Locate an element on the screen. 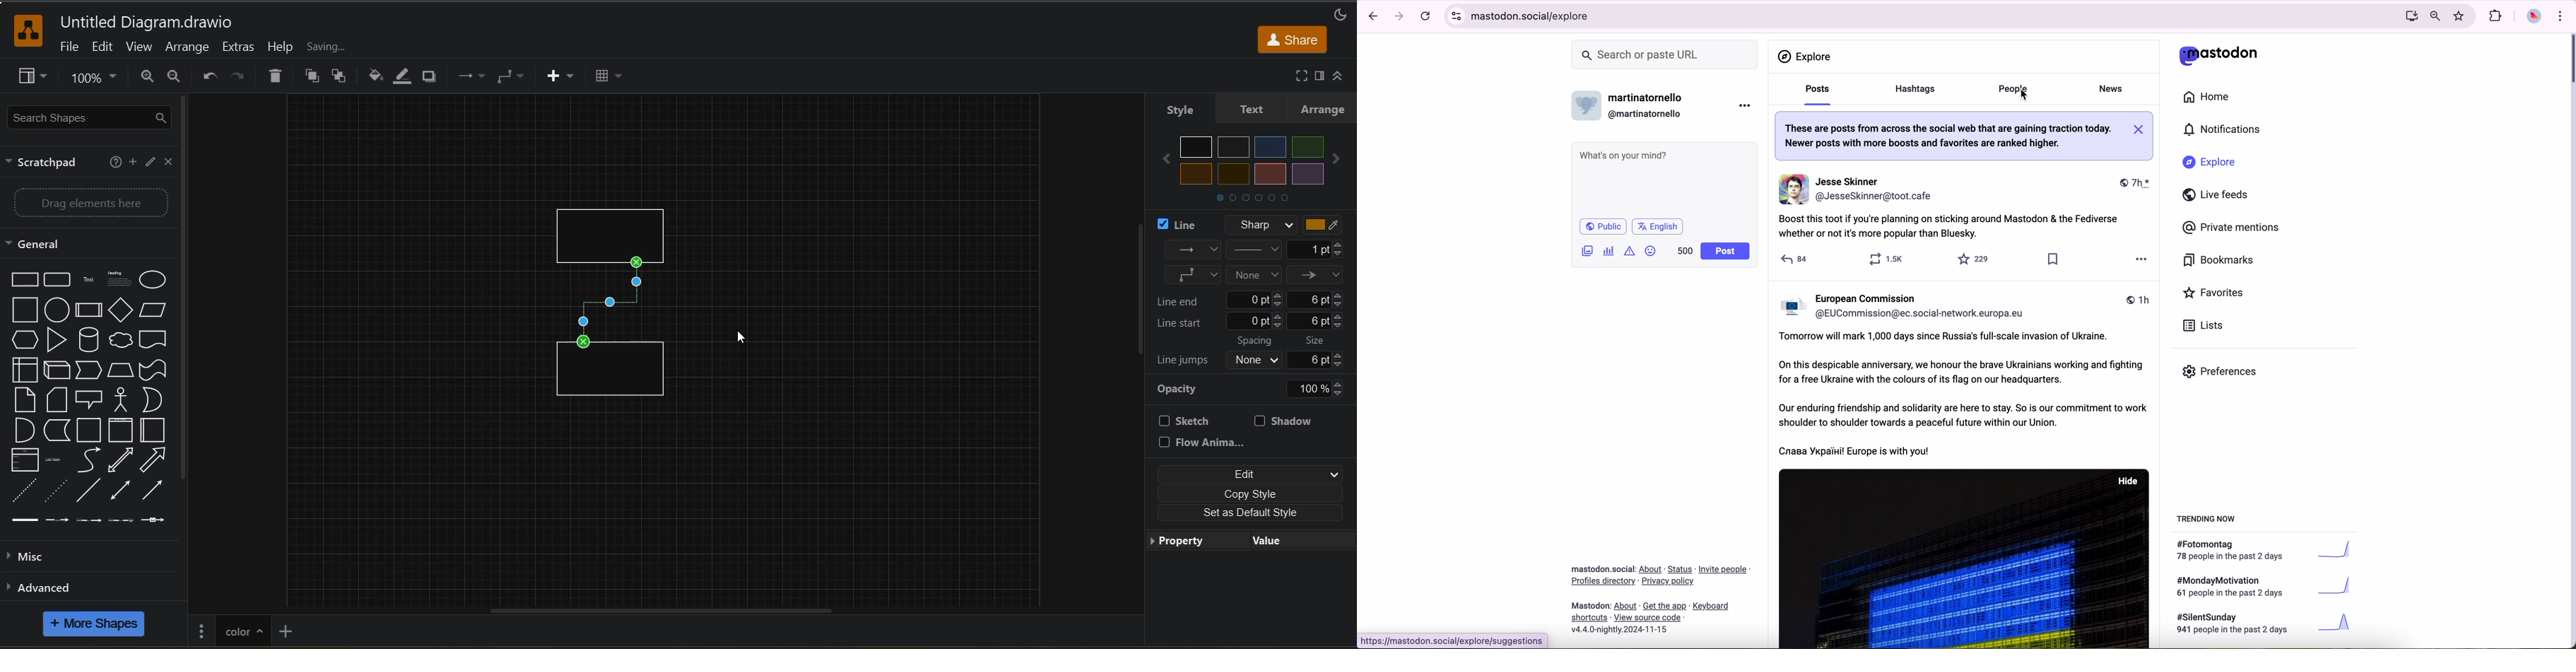 Image resolution: width=2576 pixels, height=672 pixels. previous is located at coordinates (1163, 160).